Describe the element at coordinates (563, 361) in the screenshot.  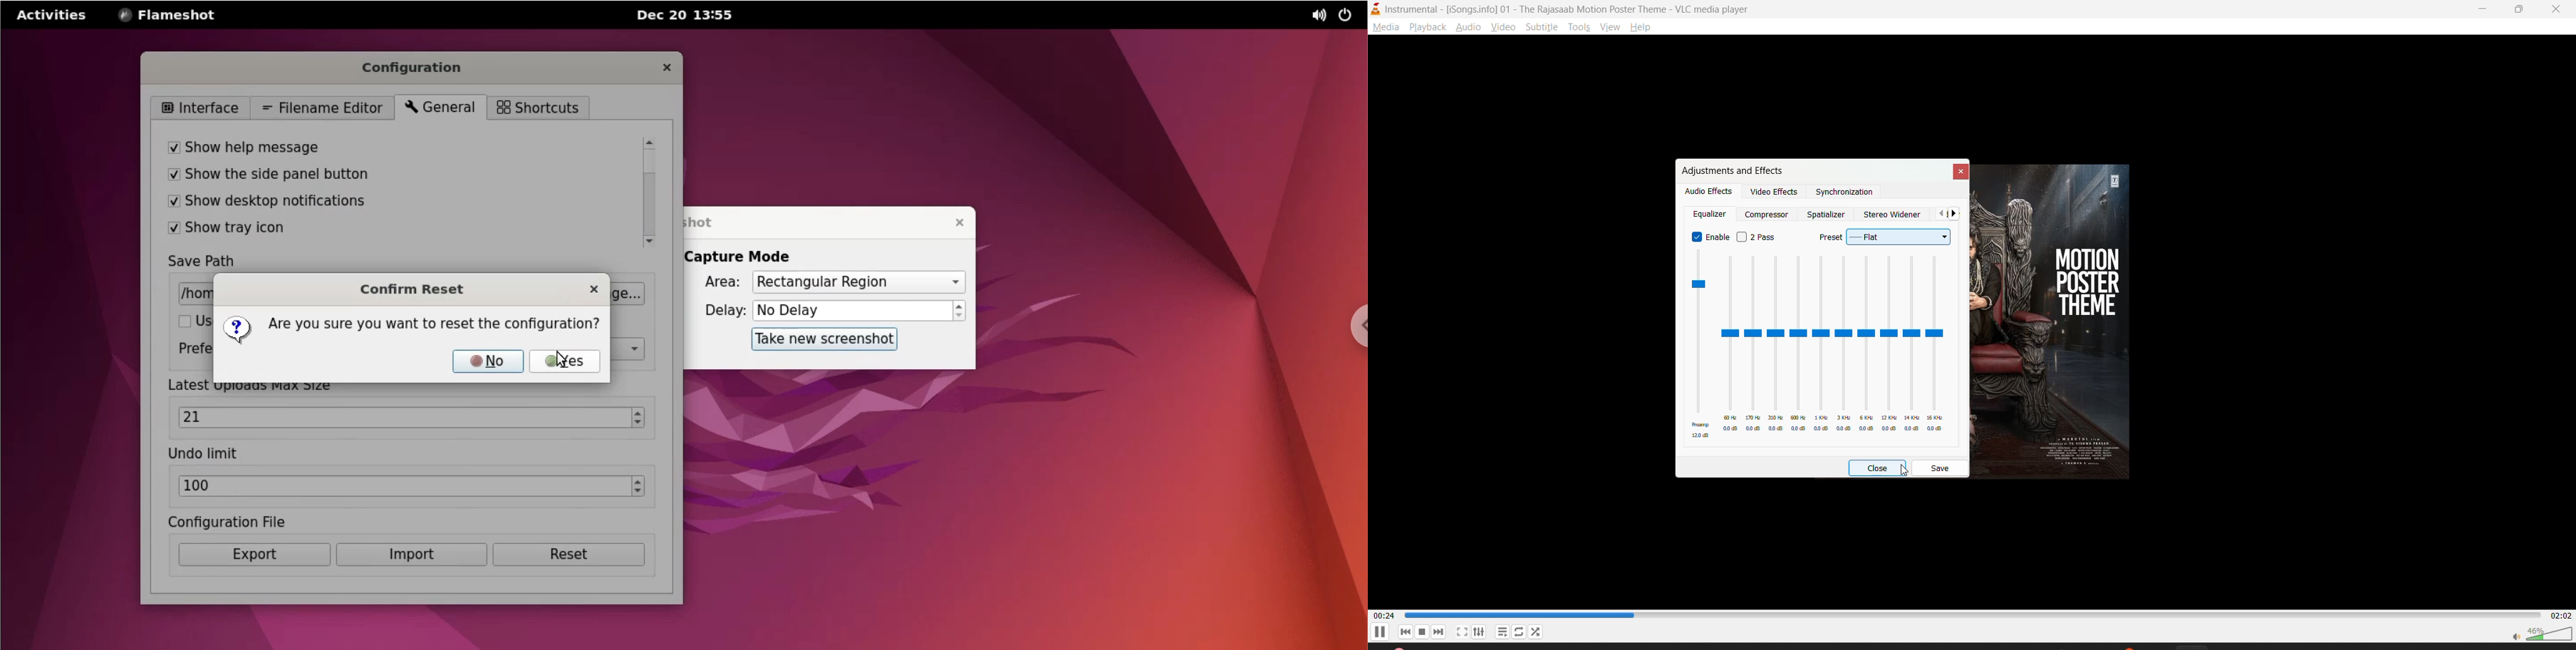
I see `cursor` at that location.